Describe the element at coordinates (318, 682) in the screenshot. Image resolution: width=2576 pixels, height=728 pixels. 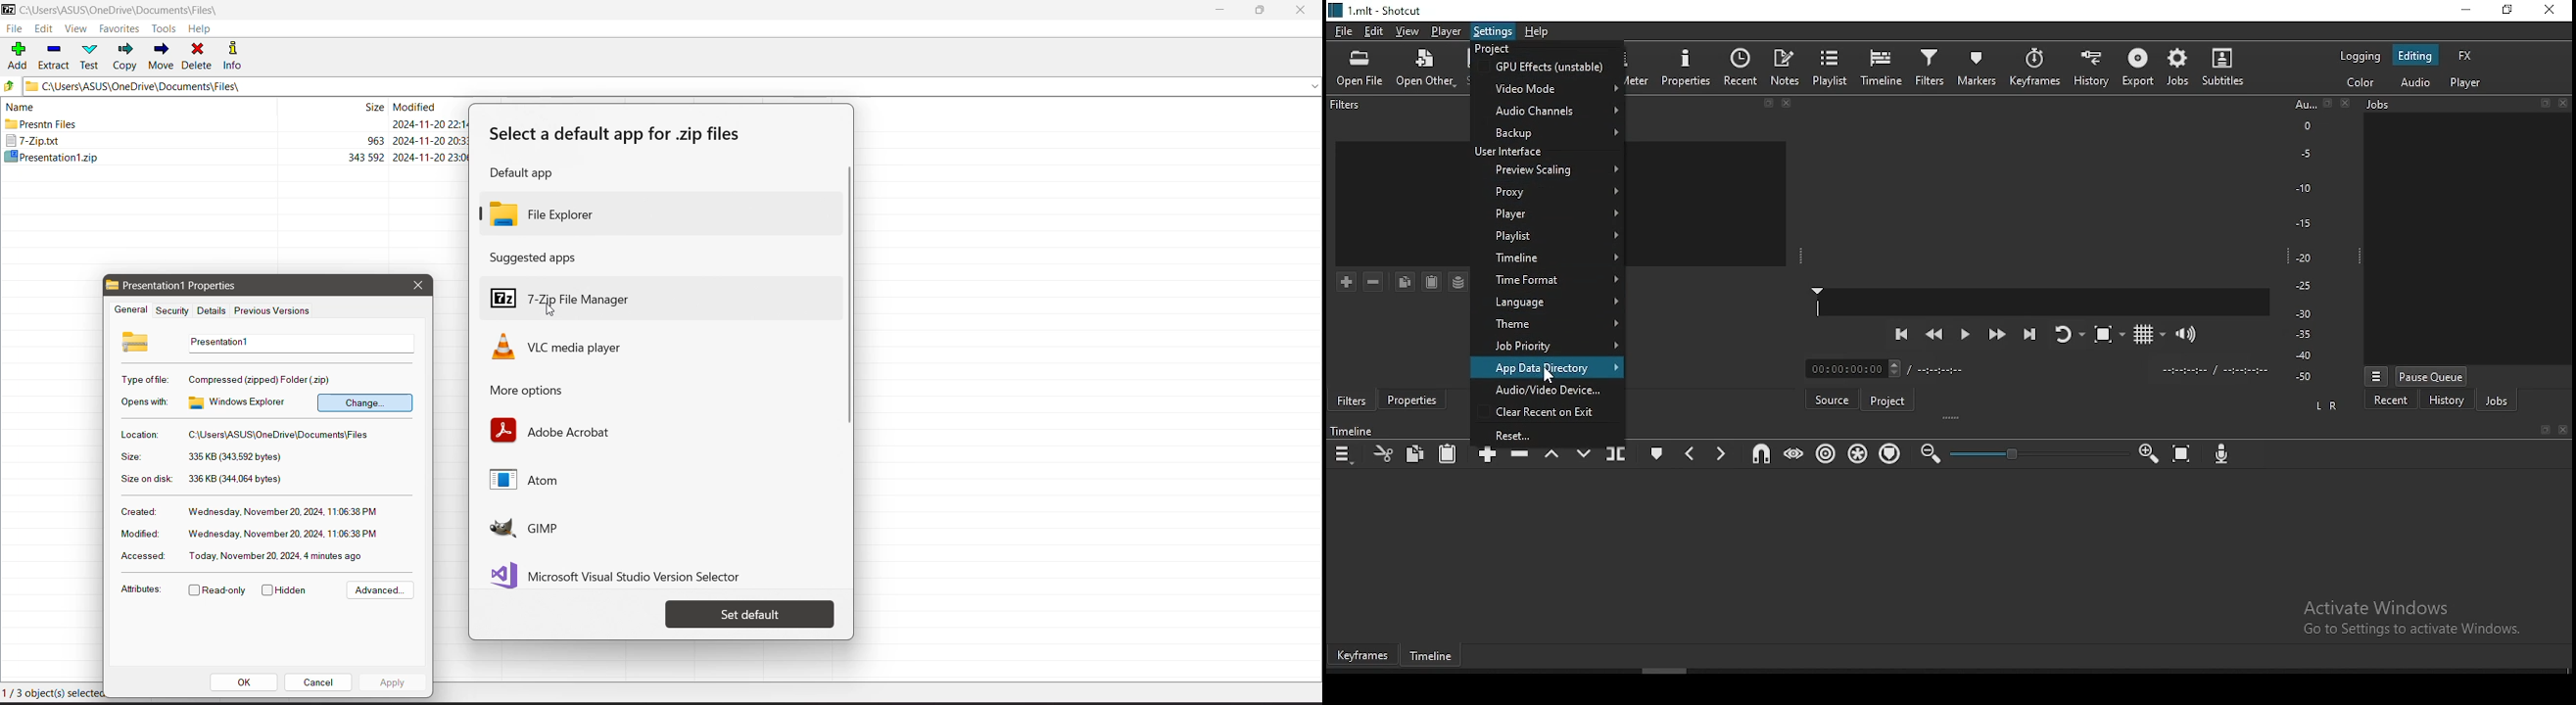
I see `Cancel` at that location.